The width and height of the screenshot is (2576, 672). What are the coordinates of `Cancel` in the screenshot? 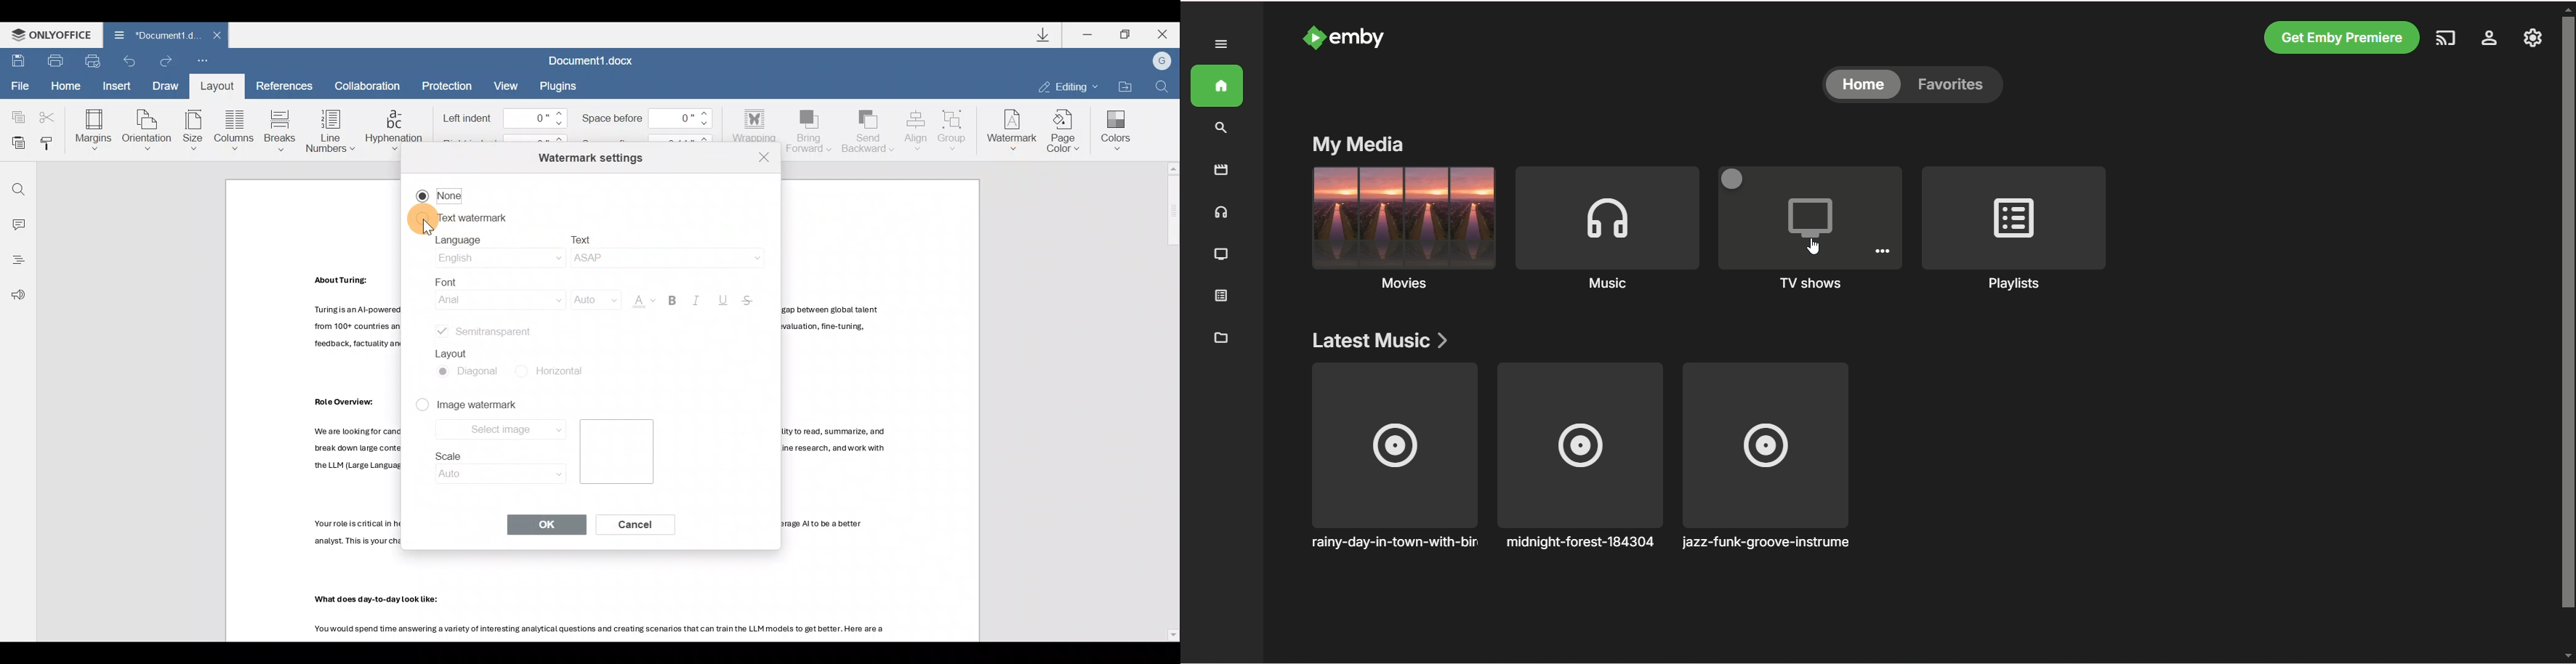 It's located at (645, 528).